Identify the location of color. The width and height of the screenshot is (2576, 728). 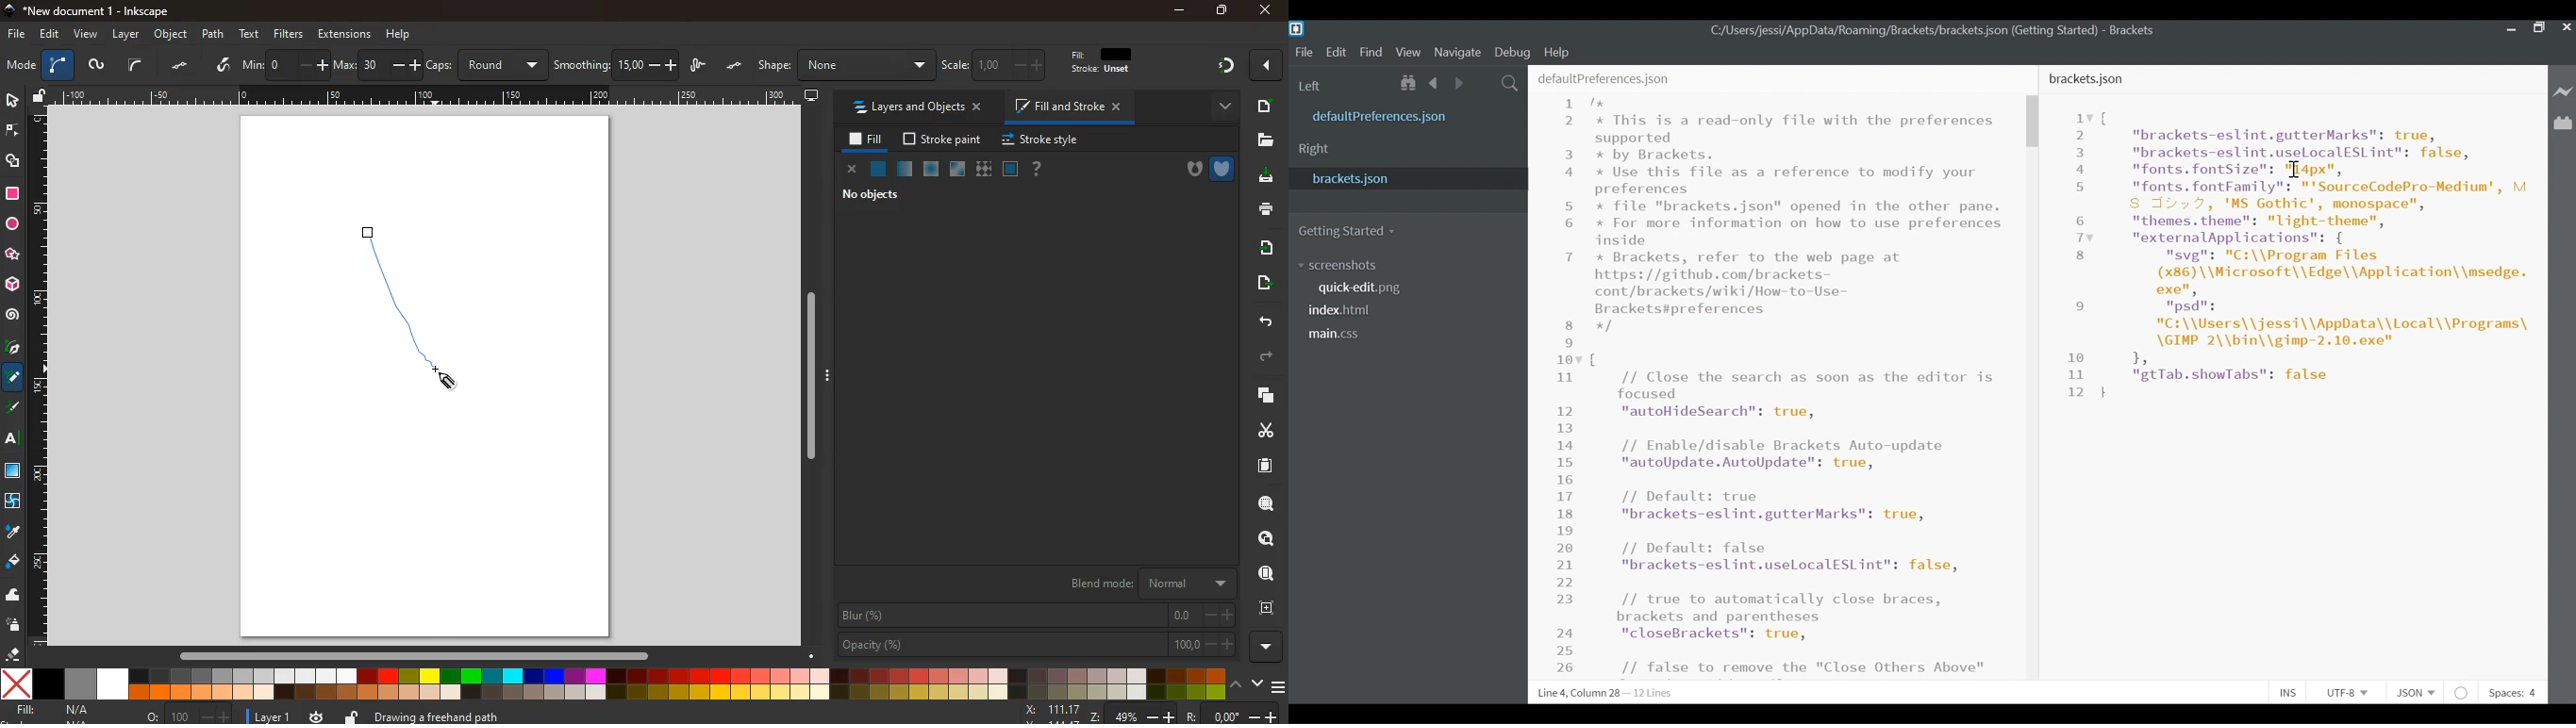
(614, 685).